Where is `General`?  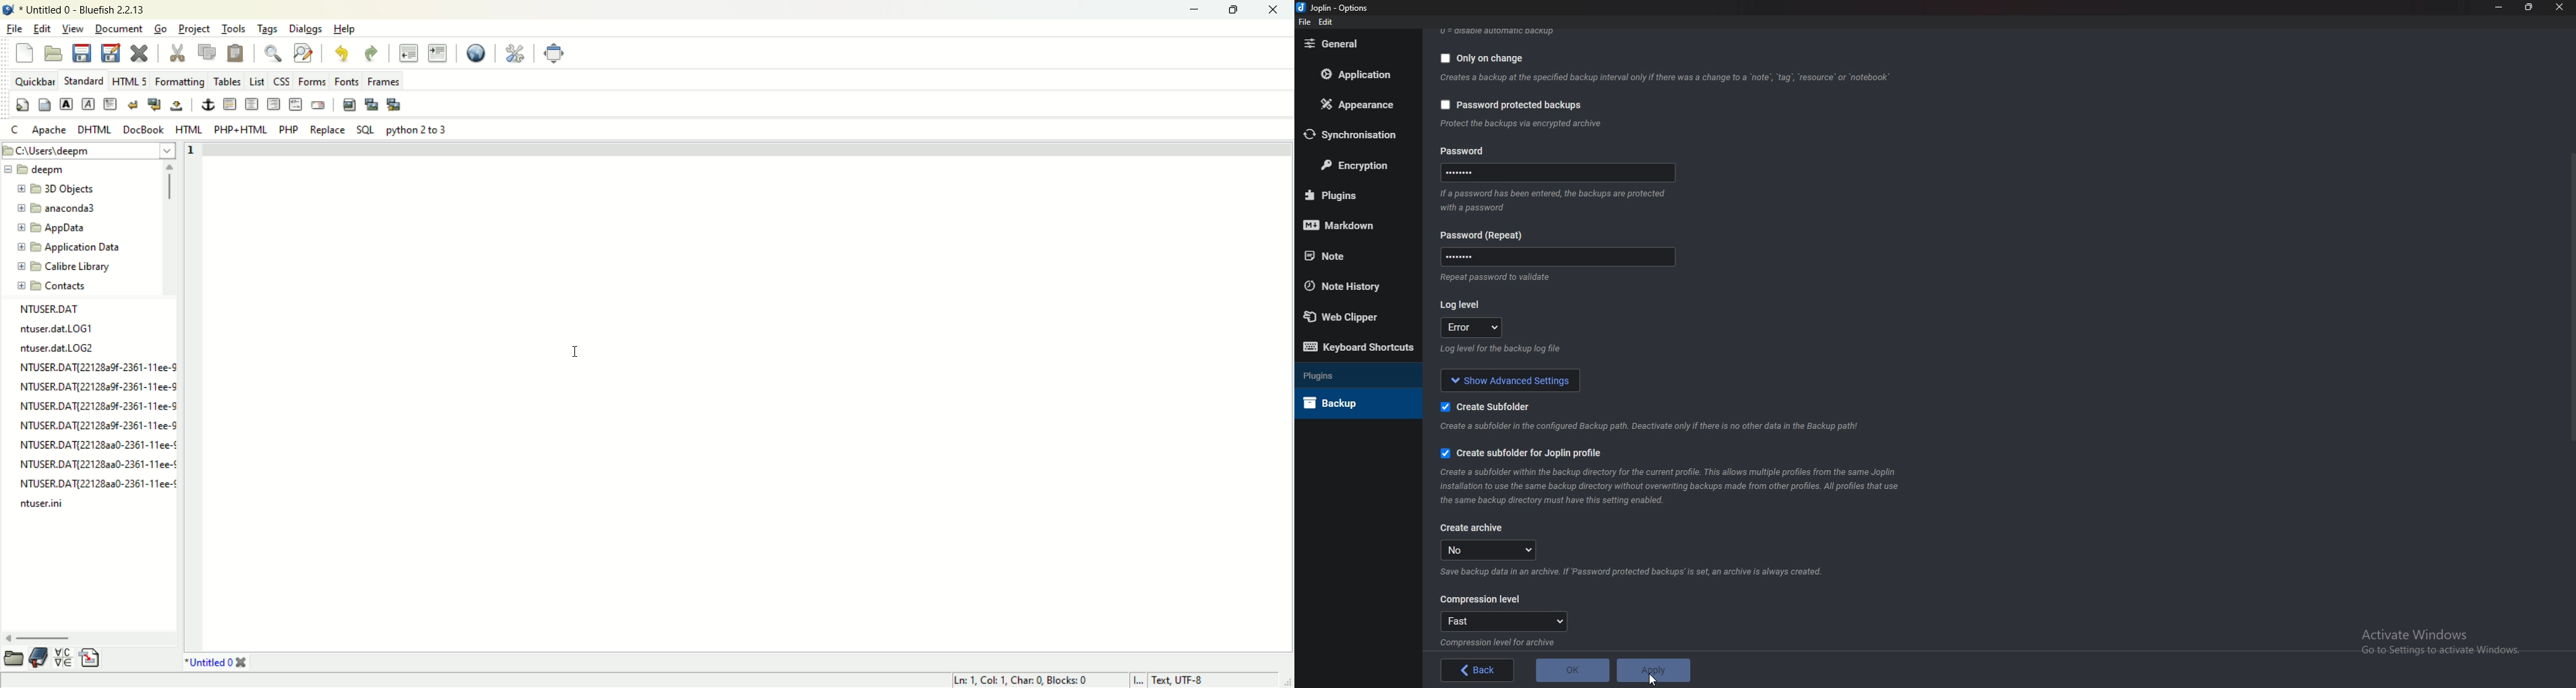
General is located at coordinates (1353, 44).